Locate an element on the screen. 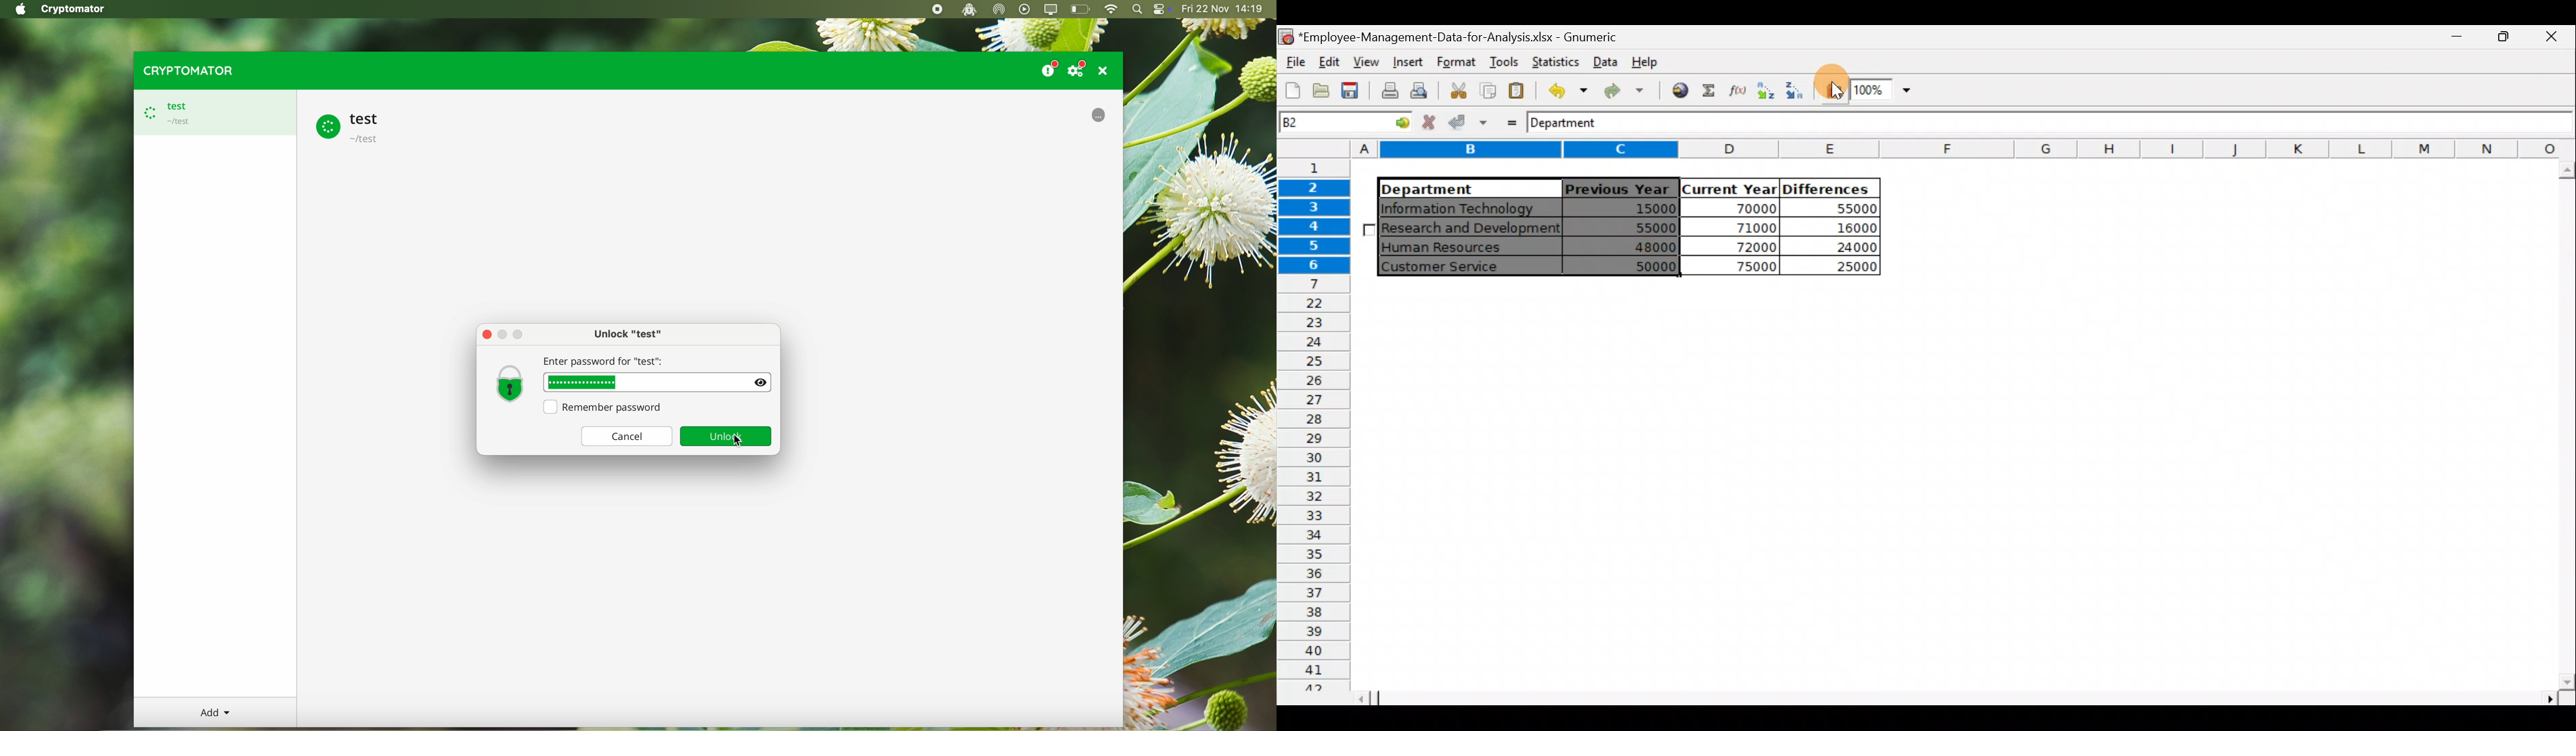  Accept change is located at coordinates (1468, 123).